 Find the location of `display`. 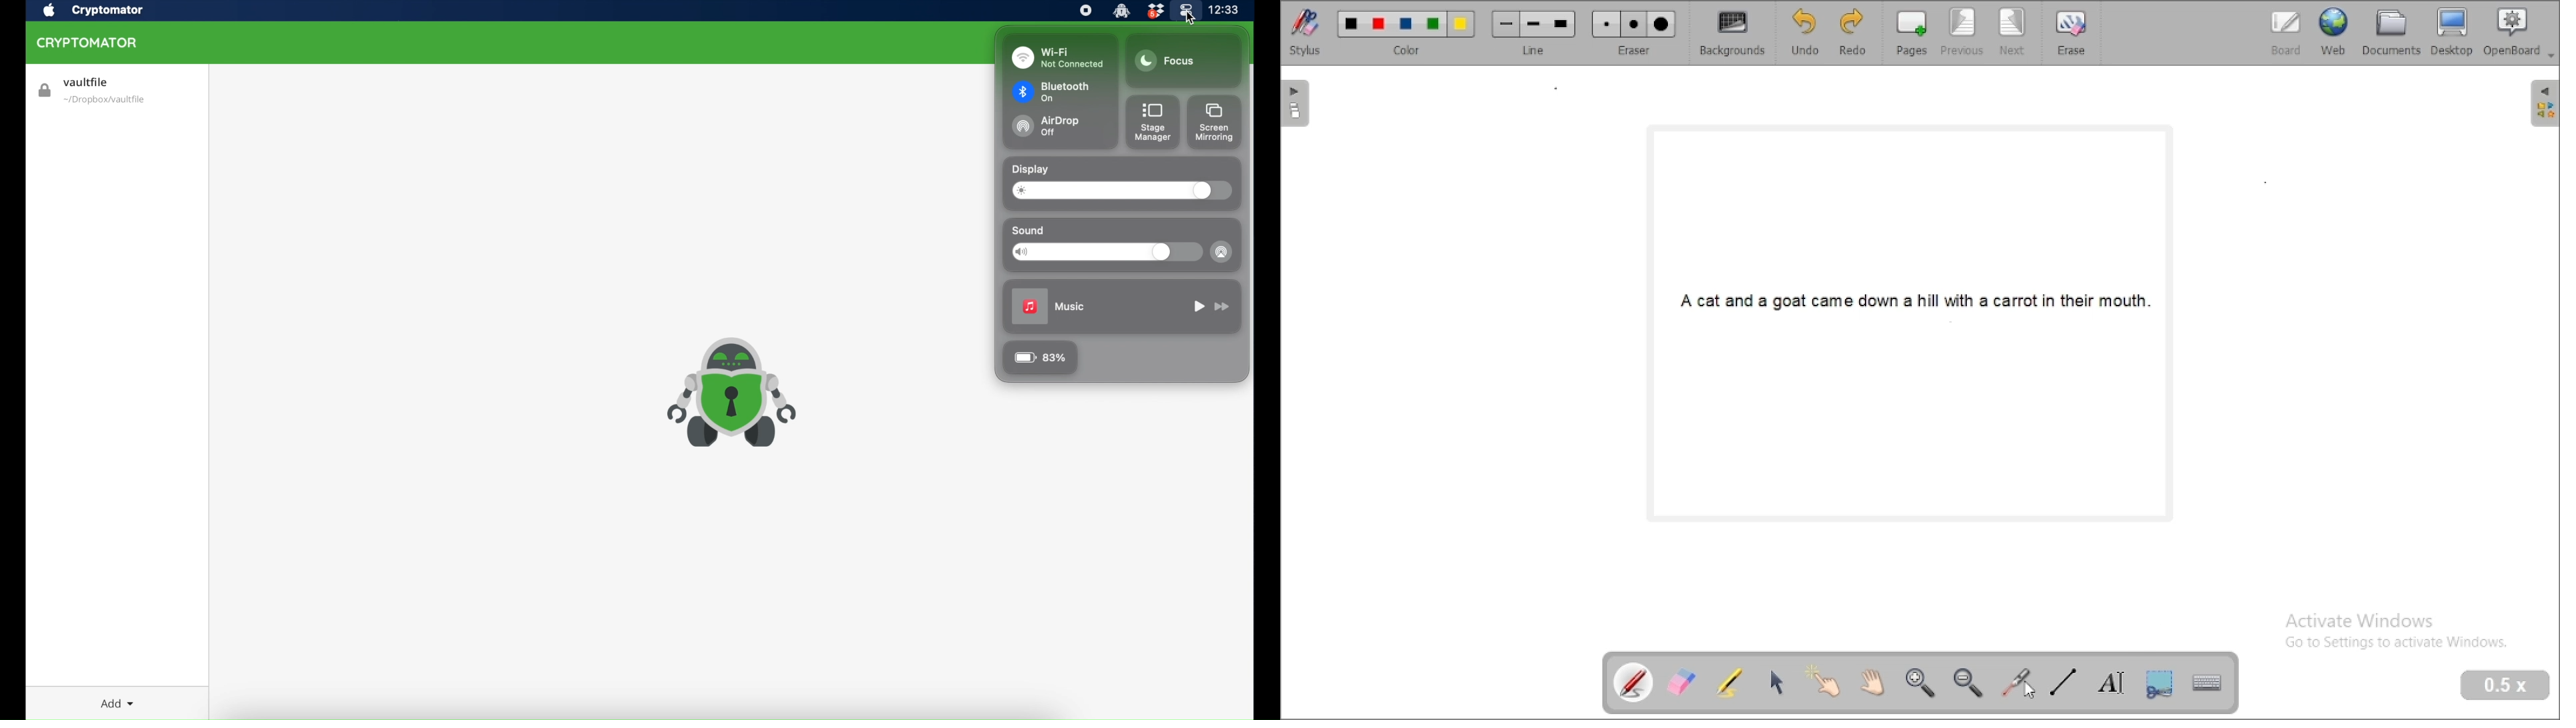

display is located at coordinates (1124, 183).